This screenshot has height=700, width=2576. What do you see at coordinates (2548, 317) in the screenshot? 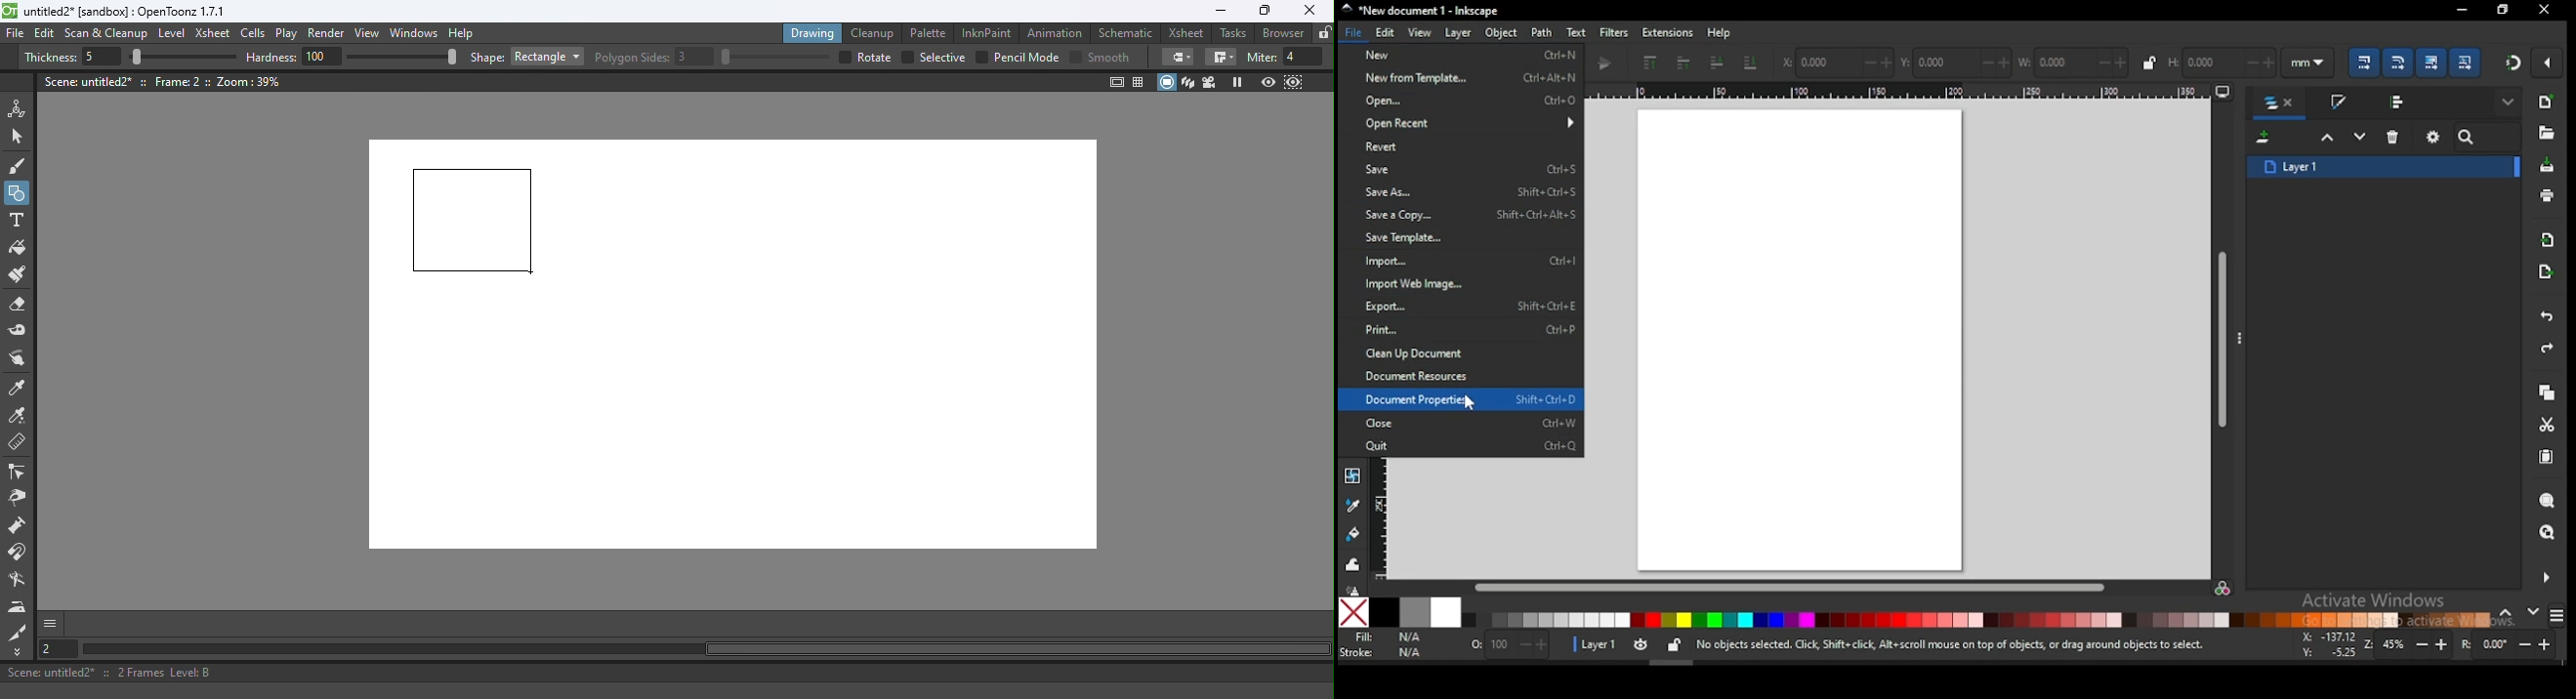
I see `undo` at bounding box center [2548, 317].